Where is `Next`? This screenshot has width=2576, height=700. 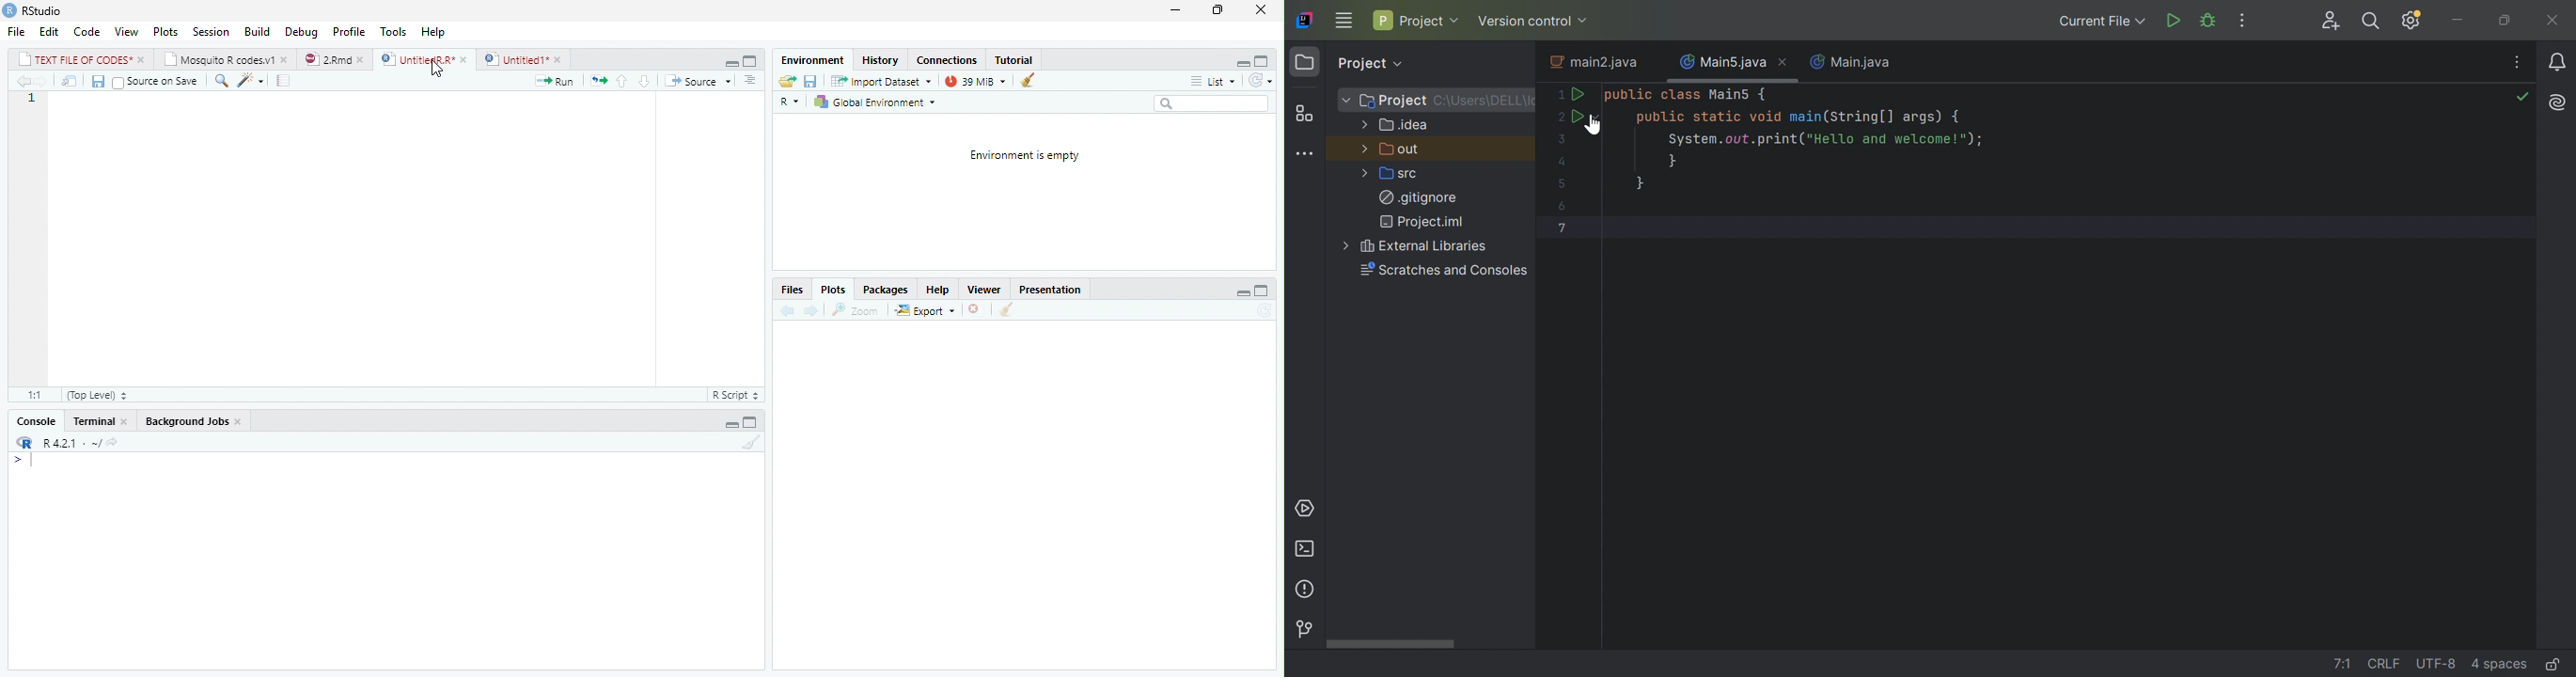 Next is located at coordinates (810, 311).